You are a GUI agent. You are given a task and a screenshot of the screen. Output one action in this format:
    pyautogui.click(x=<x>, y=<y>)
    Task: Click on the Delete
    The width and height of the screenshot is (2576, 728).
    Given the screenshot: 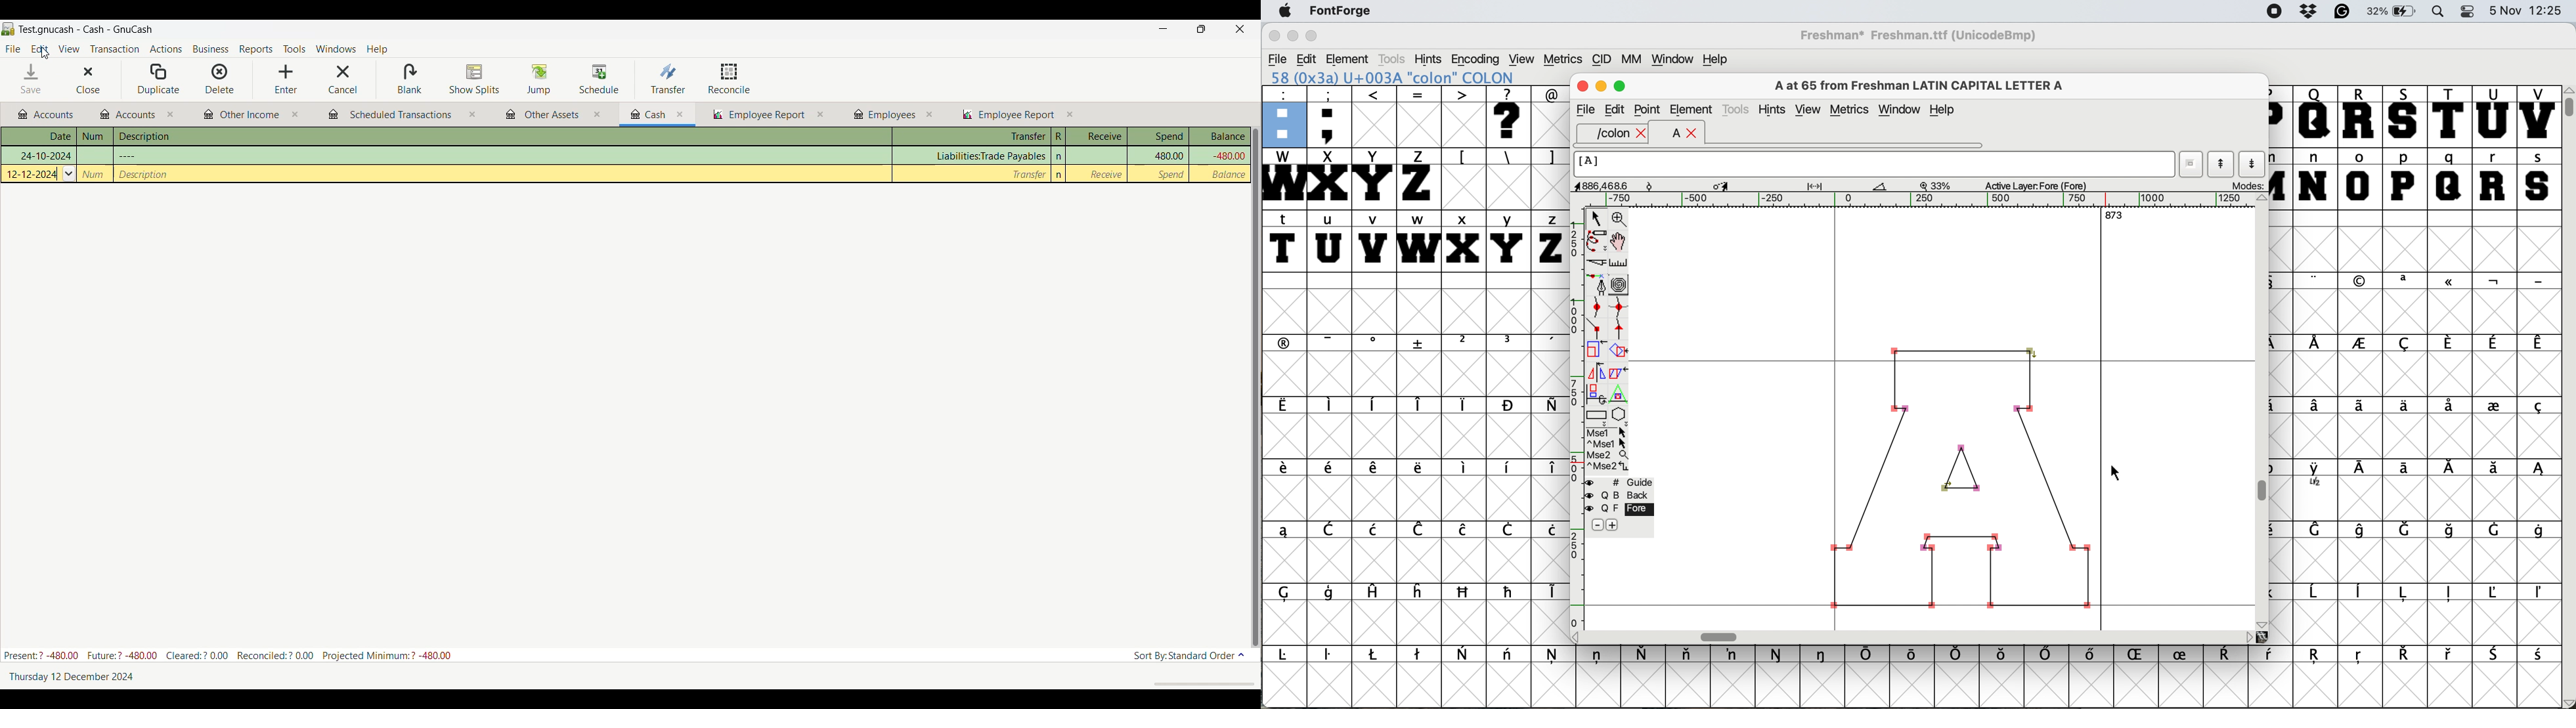 What is the action you would take?
    pyautogui.click(x=221, y=79)
    